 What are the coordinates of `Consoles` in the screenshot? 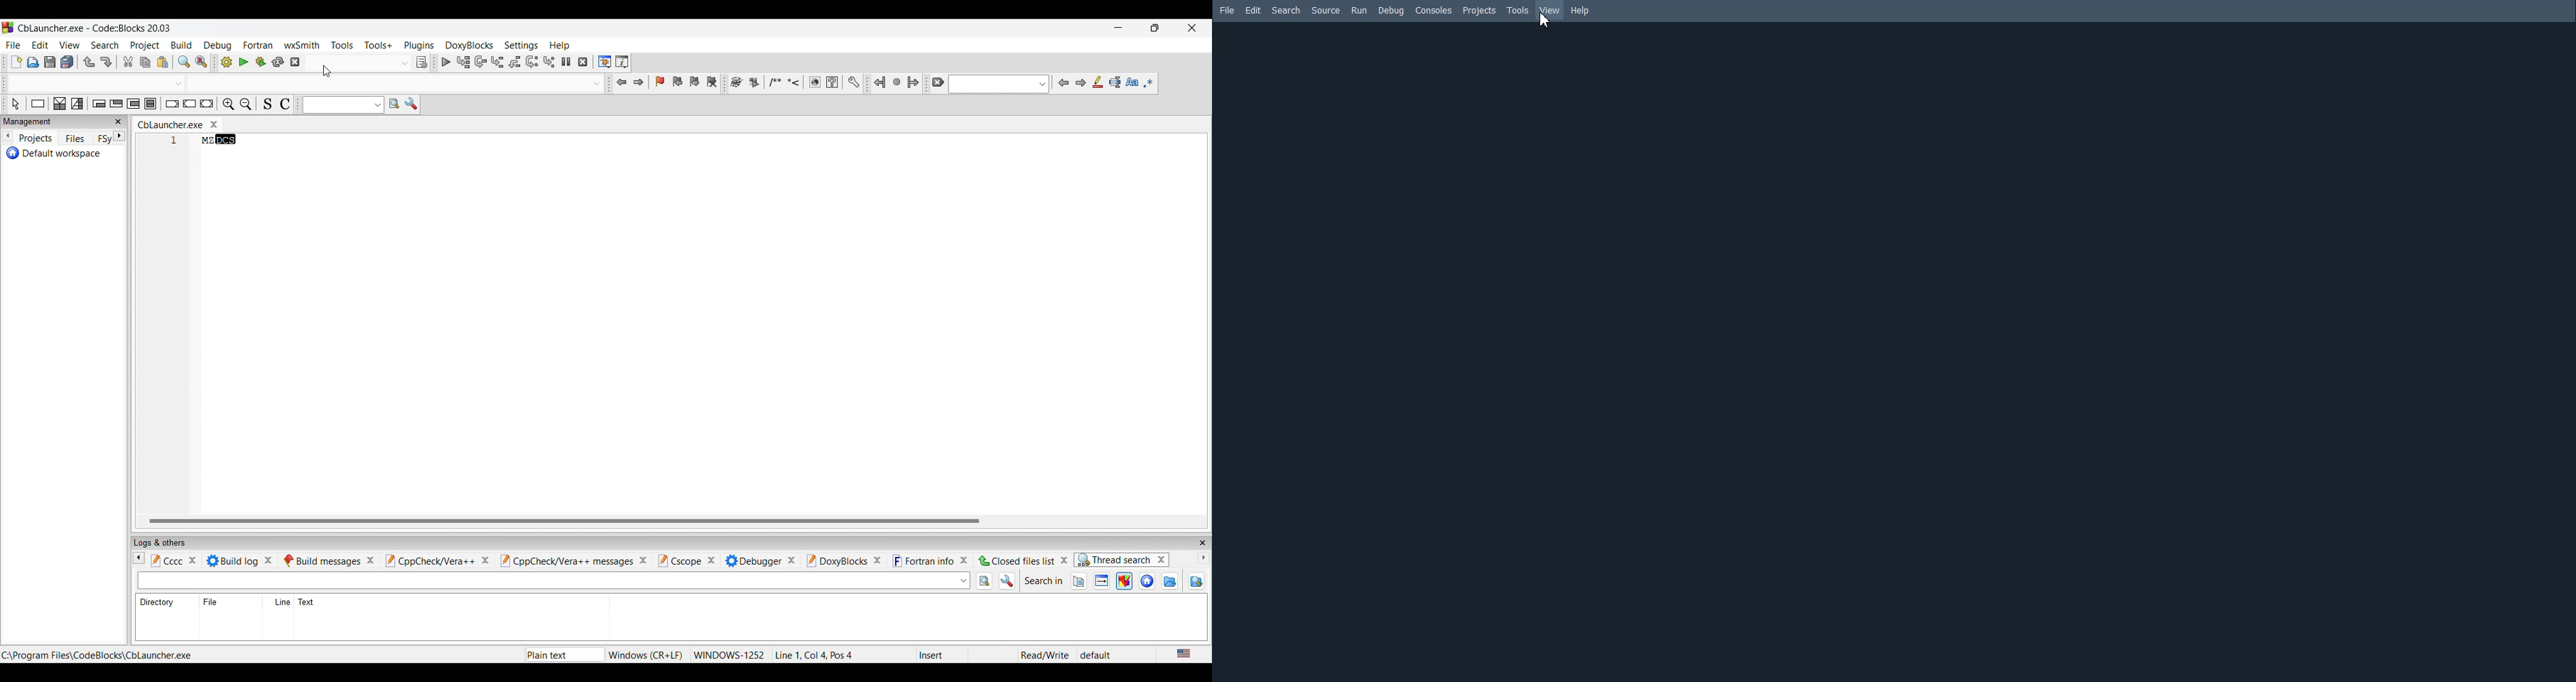 It's located at (1434, 10).